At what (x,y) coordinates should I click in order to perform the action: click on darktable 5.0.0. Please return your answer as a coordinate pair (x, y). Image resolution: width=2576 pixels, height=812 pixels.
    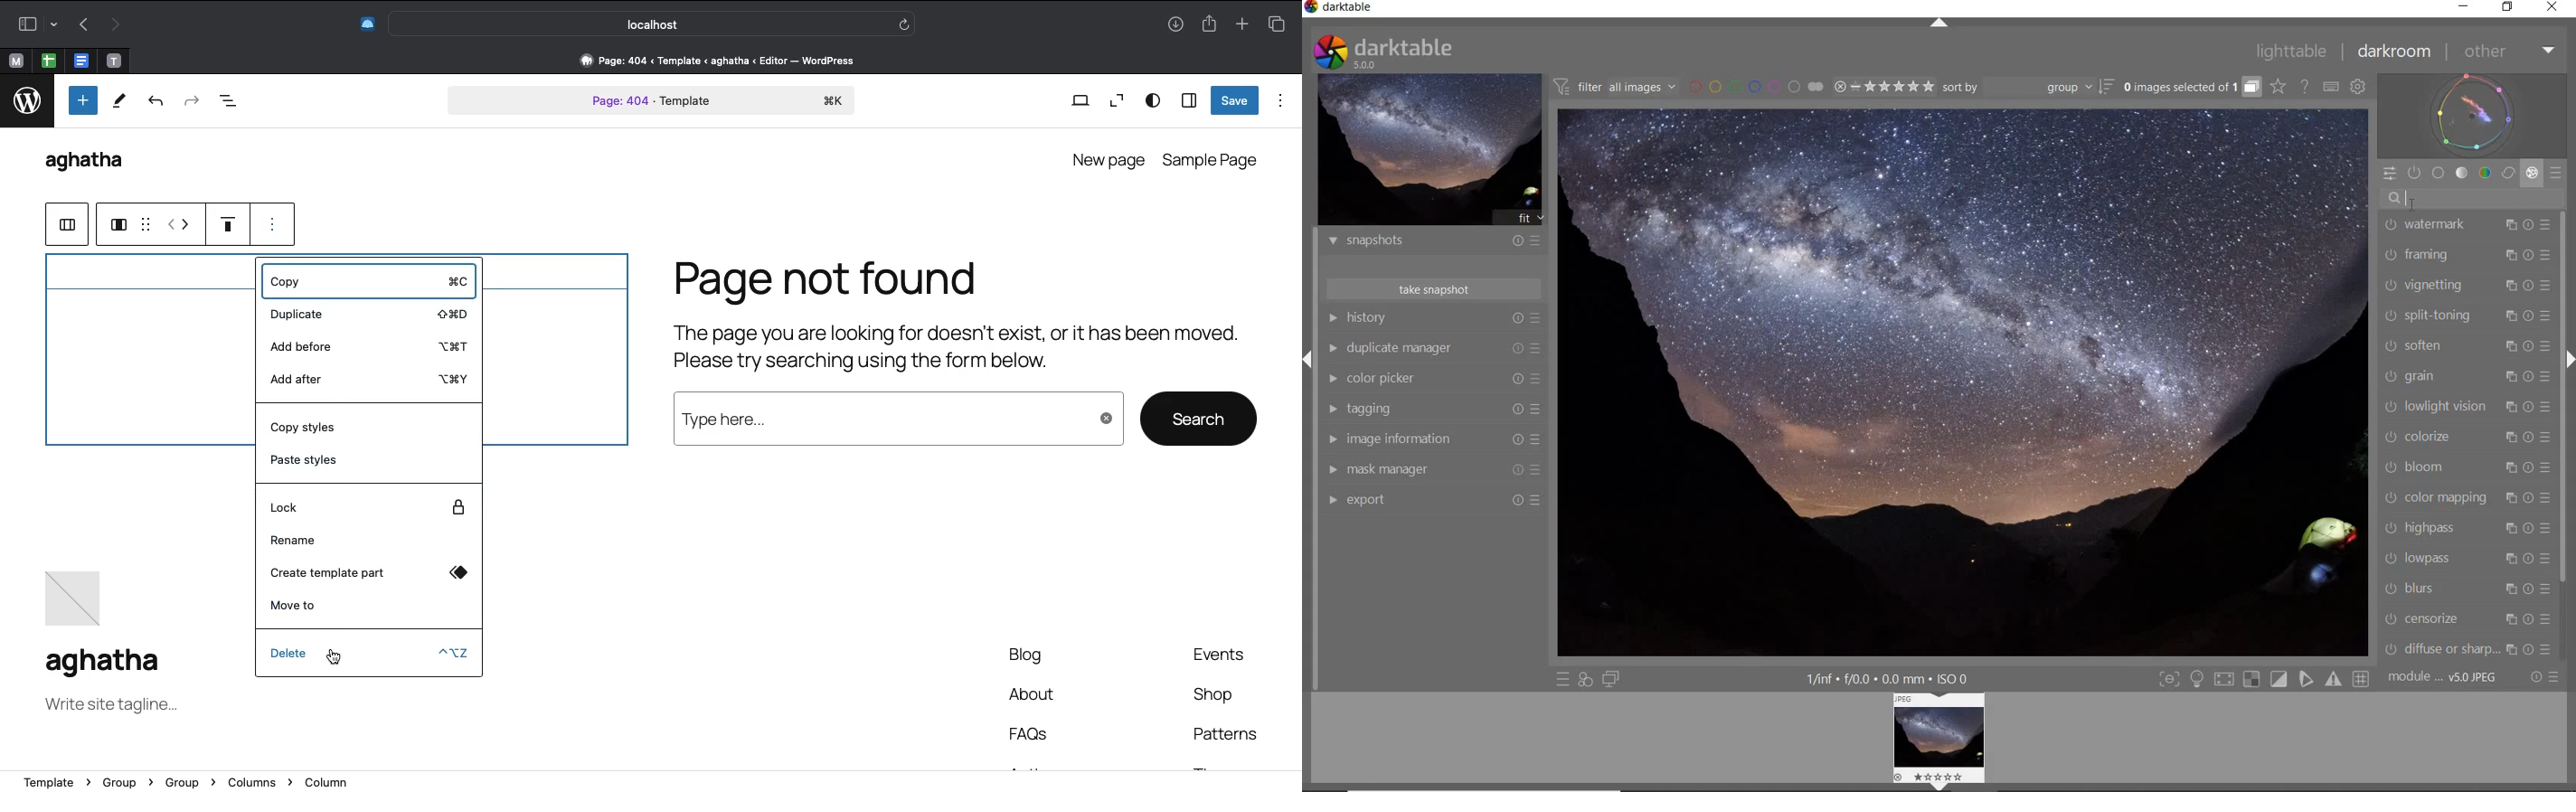
    Looking at the image, I should click on (1404, 52).